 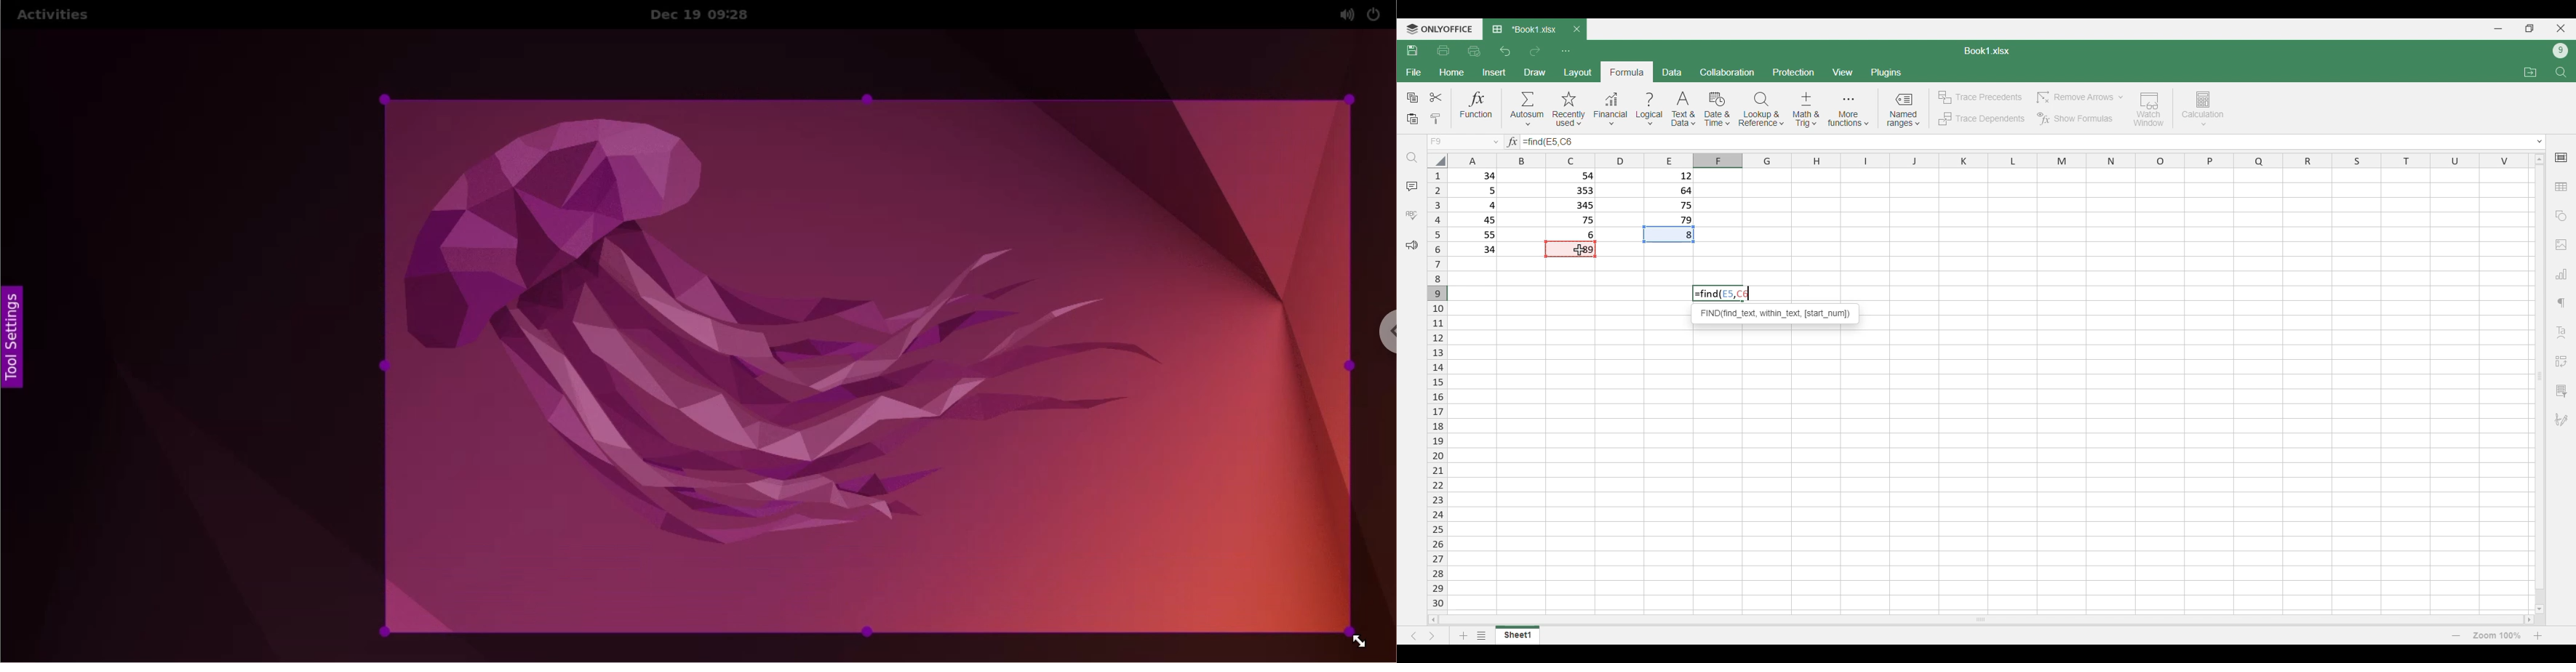 I want to click on Selected cell number, so click(x=1735, y=293).